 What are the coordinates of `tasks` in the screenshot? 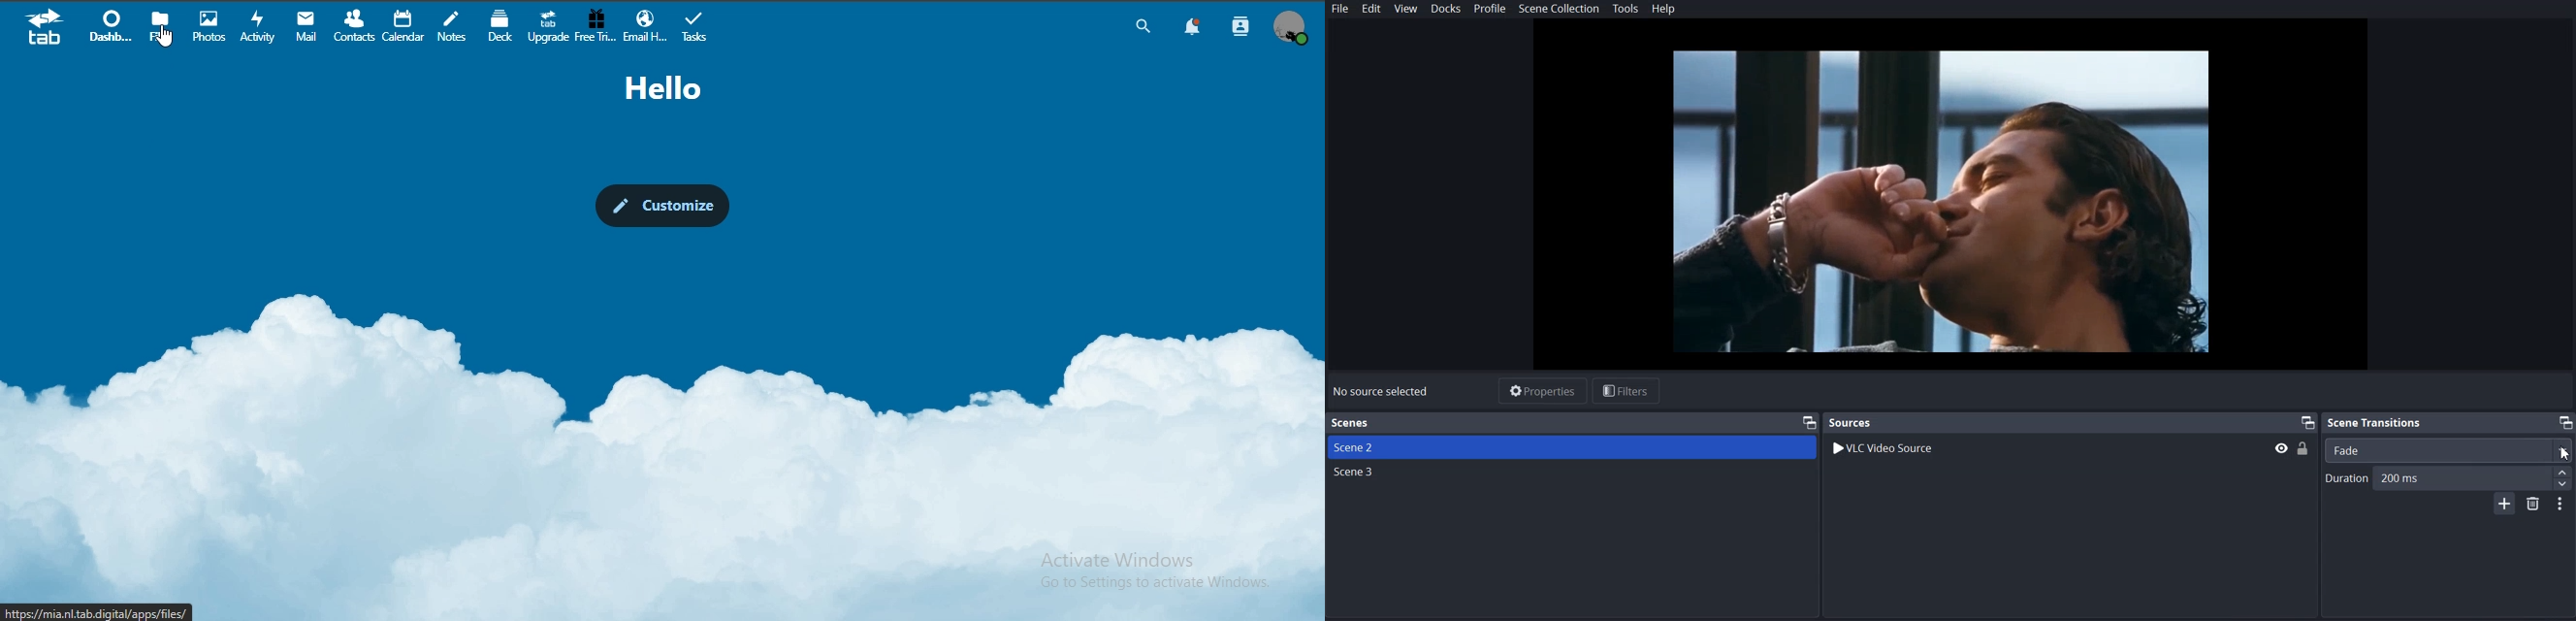 It's located at (697, 26).